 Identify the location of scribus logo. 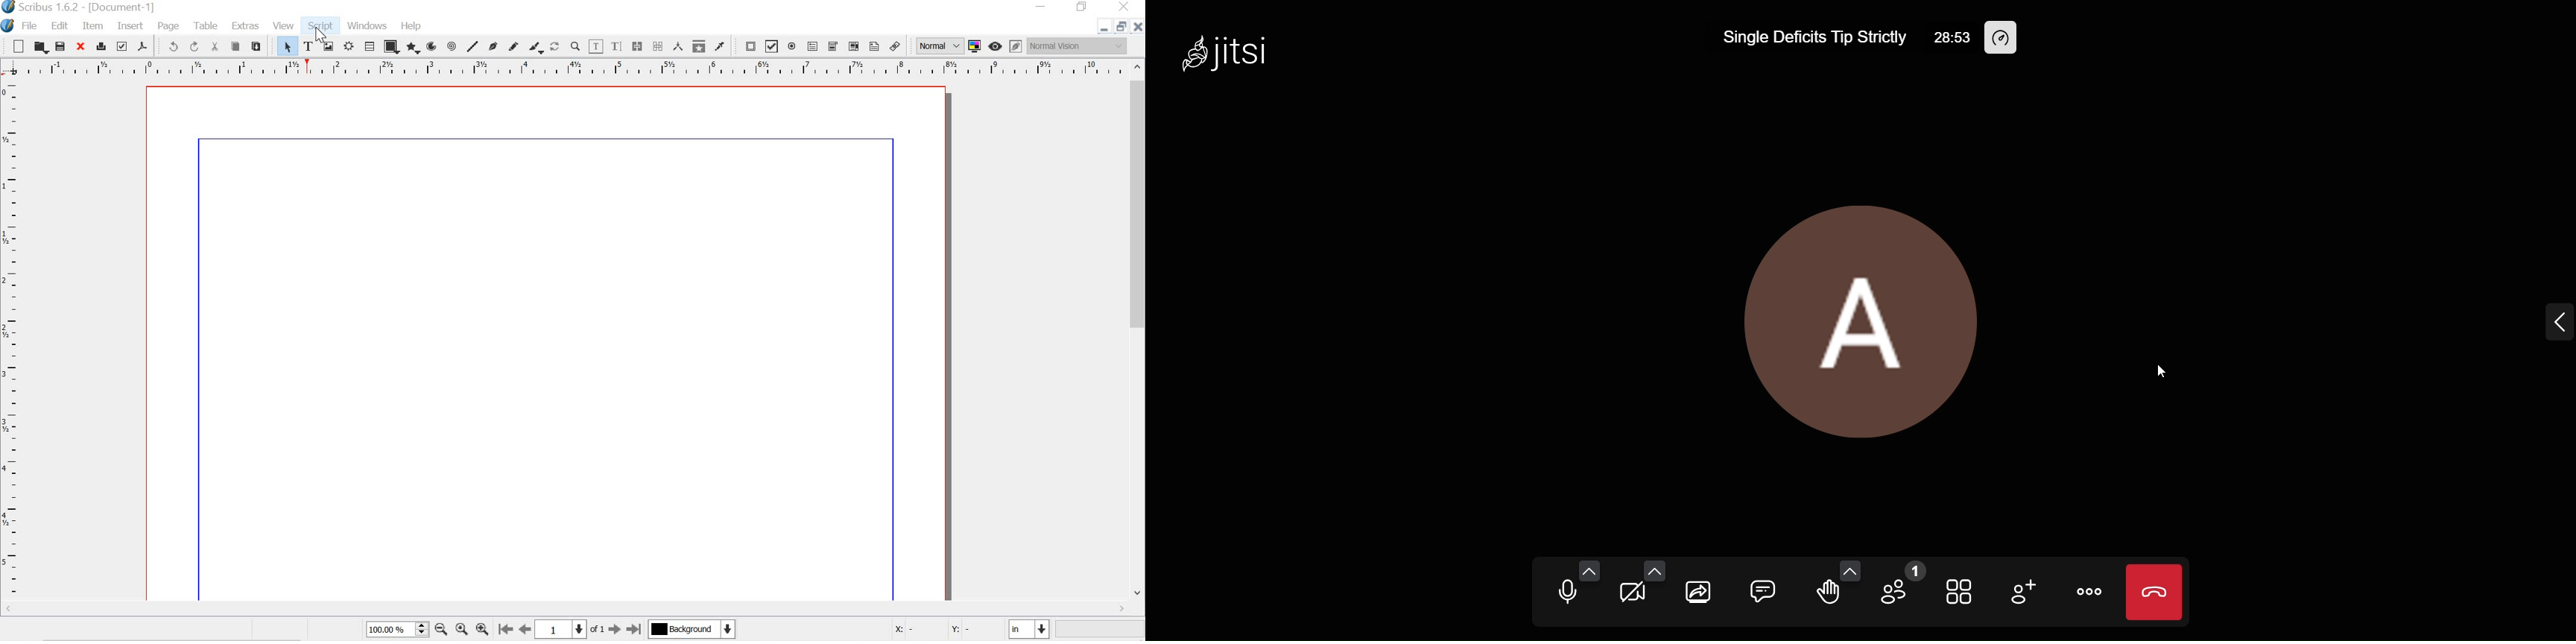
(8, 8).